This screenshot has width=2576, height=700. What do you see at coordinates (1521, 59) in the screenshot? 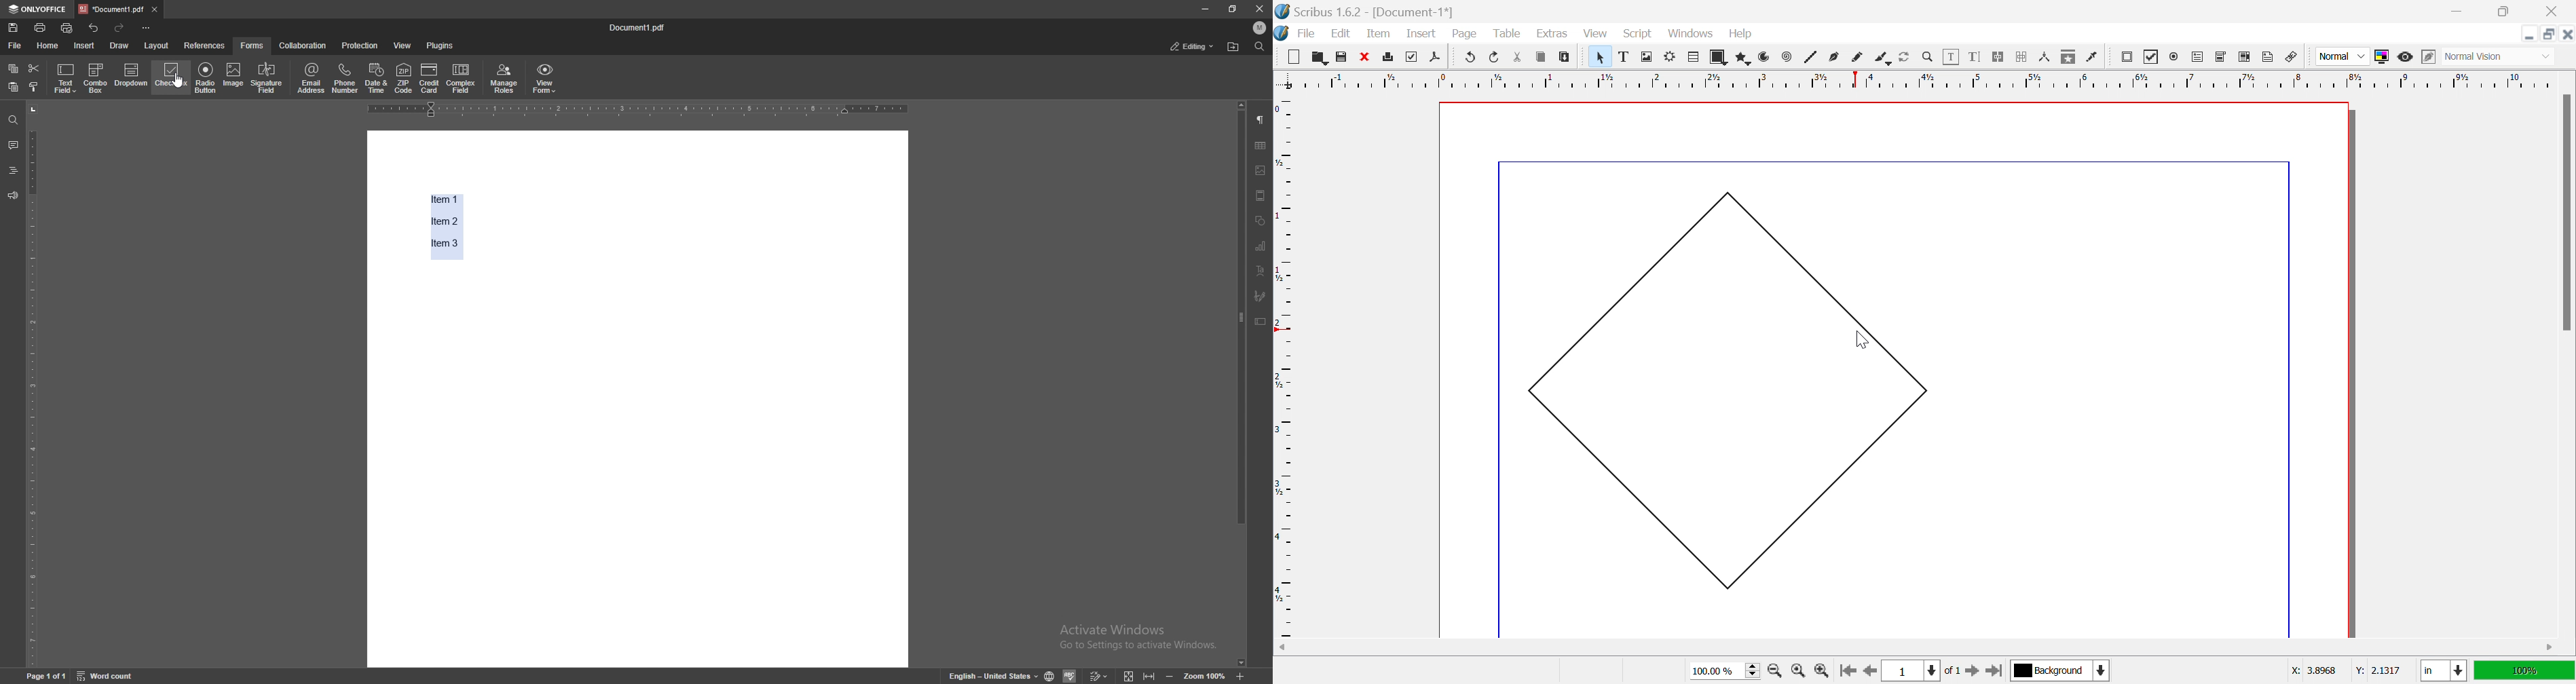
I see `Cut` at bounding box center [1521, 59].